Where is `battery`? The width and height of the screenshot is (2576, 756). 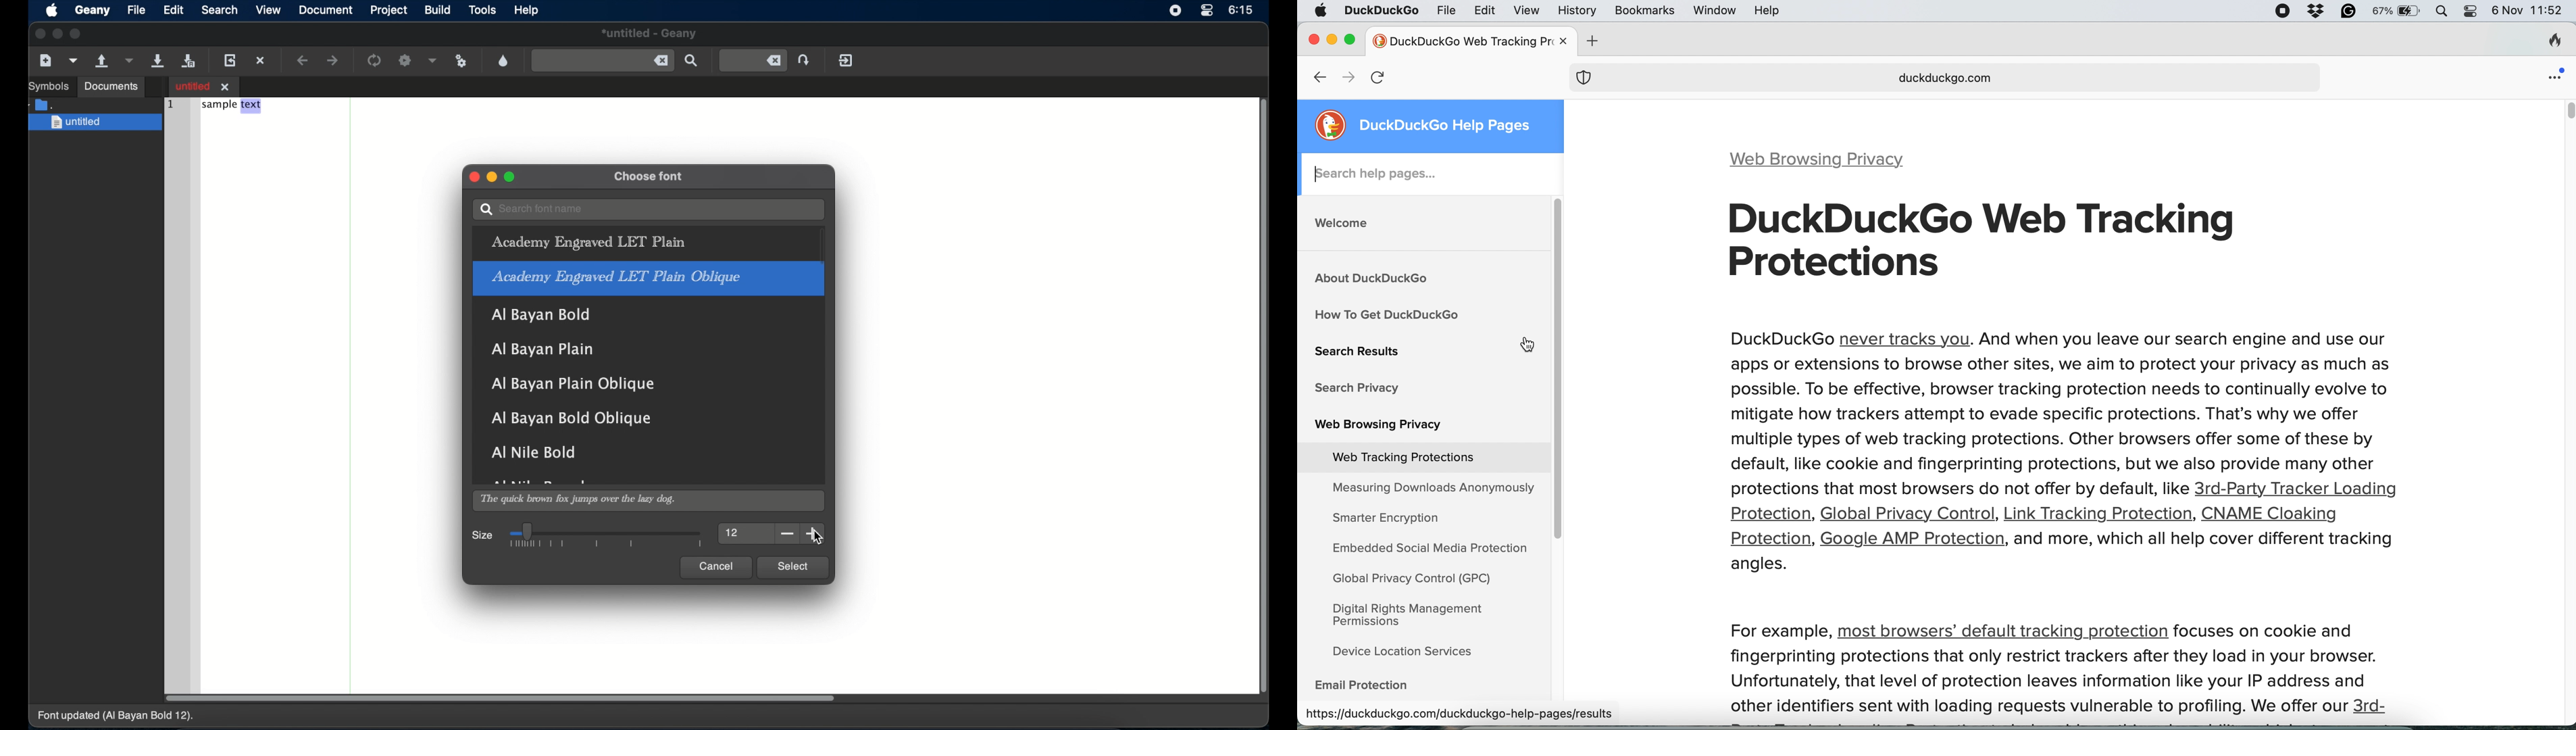 battery is located at coordinates (2400, 11).